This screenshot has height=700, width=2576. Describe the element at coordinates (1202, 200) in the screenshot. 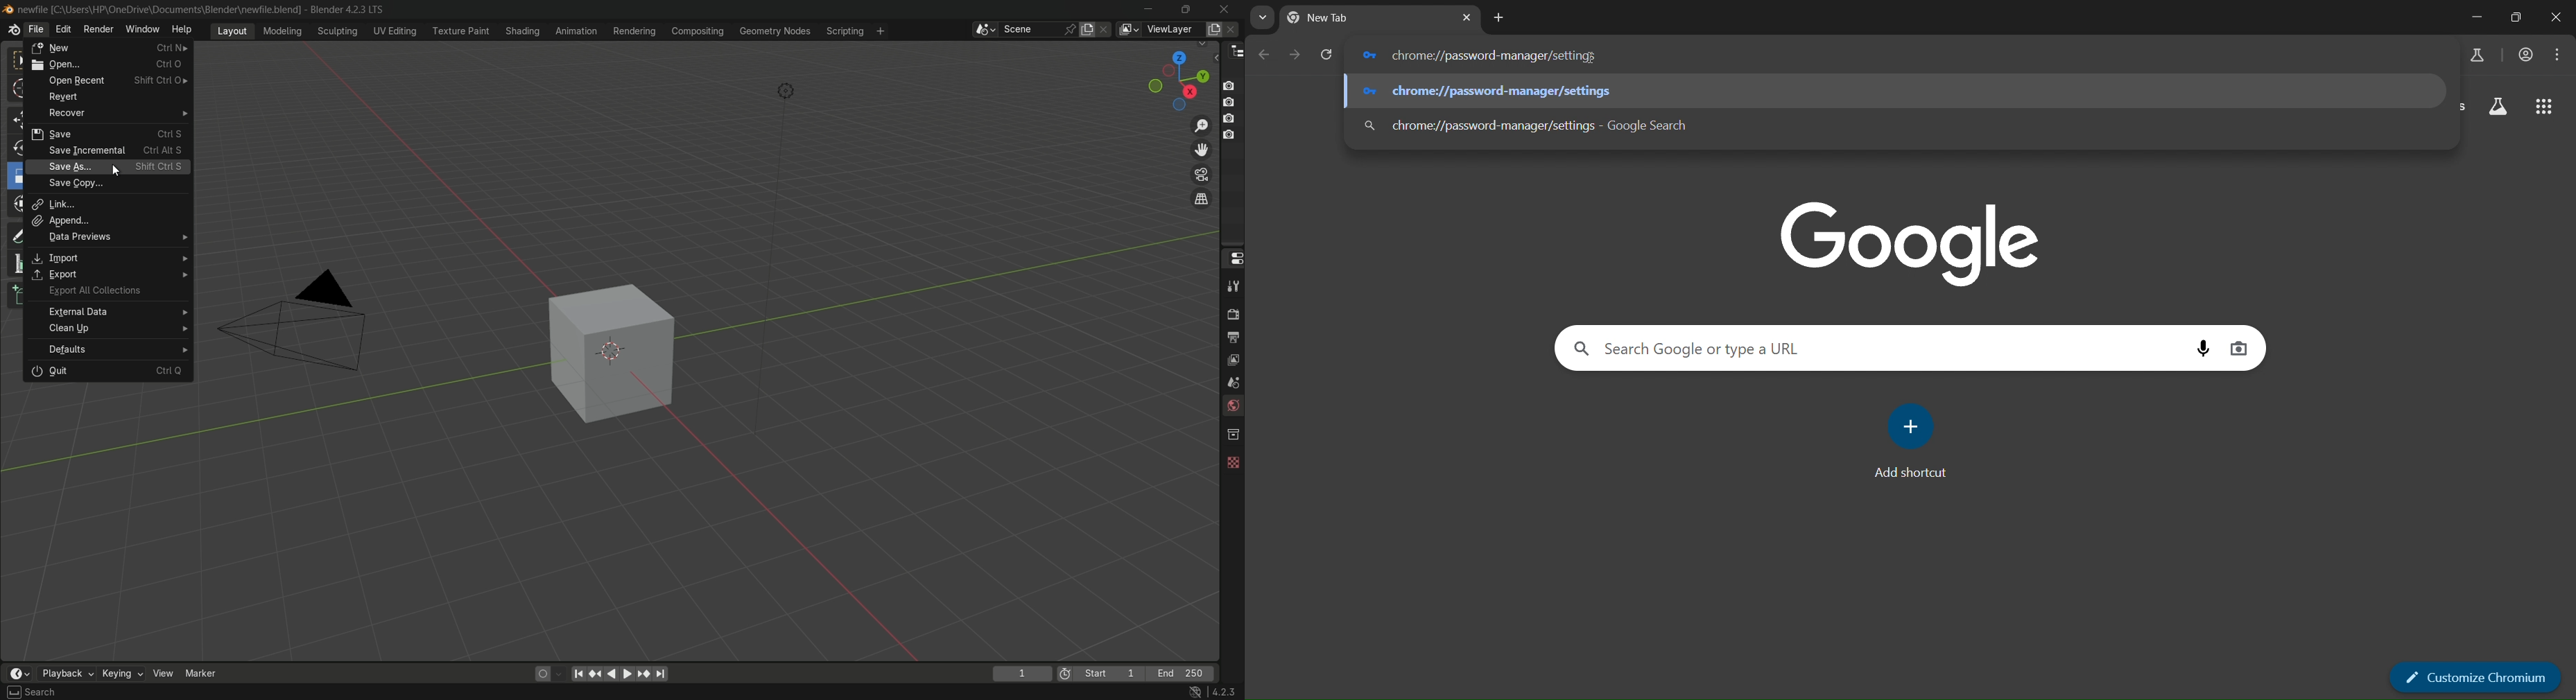

I see `switch current view layer` at that location.